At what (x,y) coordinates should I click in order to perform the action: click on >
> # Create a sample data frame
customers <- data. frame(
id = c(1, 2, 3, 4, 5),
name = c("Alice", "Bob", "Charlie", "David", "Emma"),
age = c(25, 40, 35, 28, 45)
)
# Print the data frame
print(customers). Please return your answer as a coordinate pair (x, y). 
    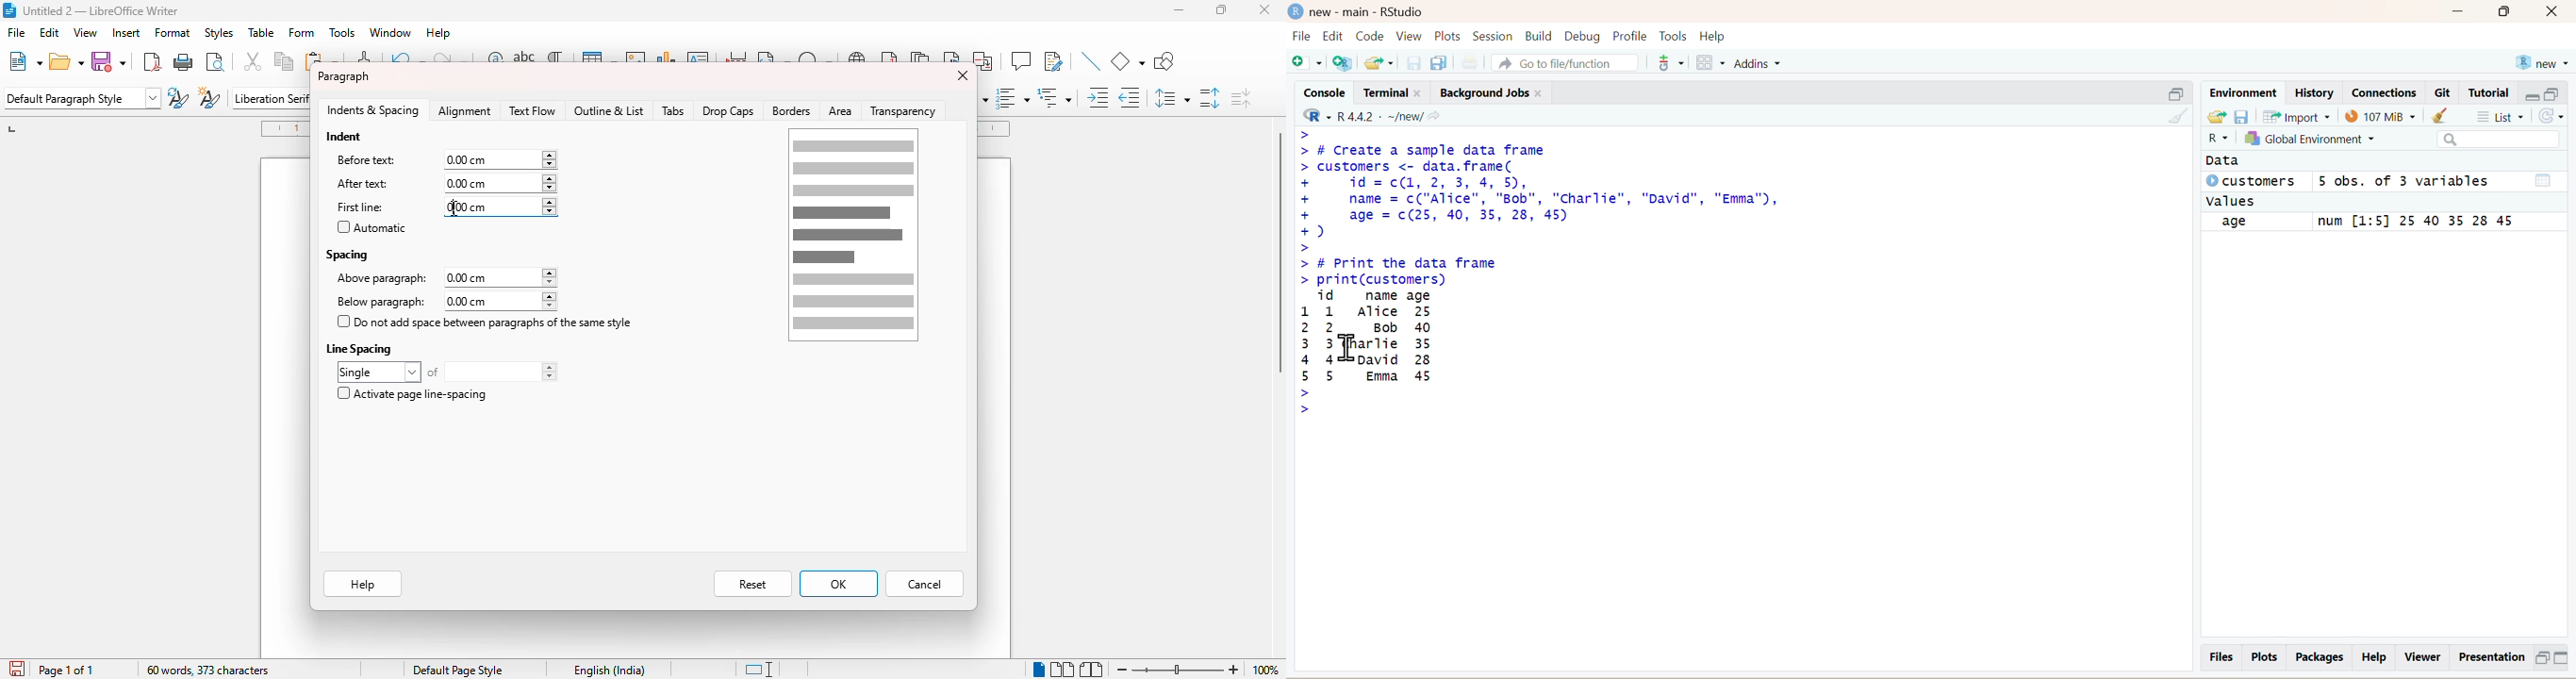
    Looking at the image, I should click on (1564, 206).